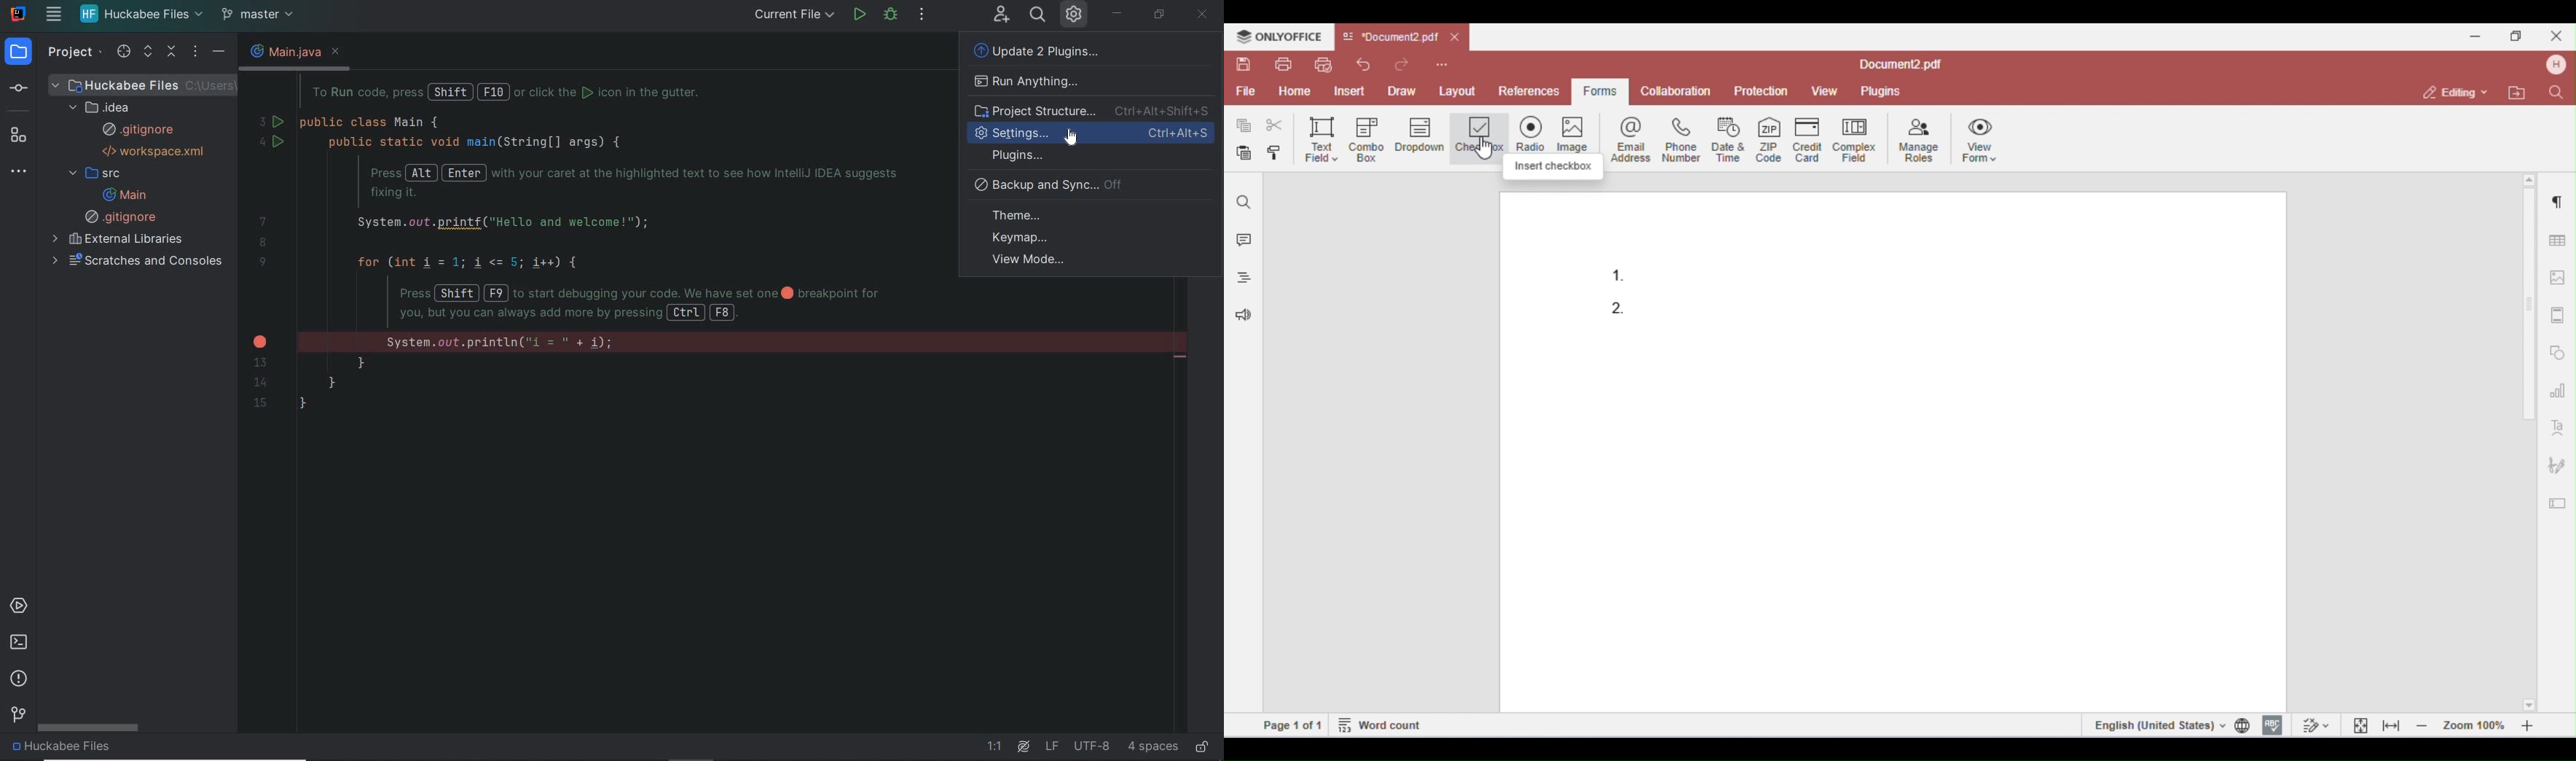 The width and height of the screenshot is (2576, 784). What do you see at coordinates (90, 729) in the screenshot?
I see `scrollbar` at bounding box center [90, 729].